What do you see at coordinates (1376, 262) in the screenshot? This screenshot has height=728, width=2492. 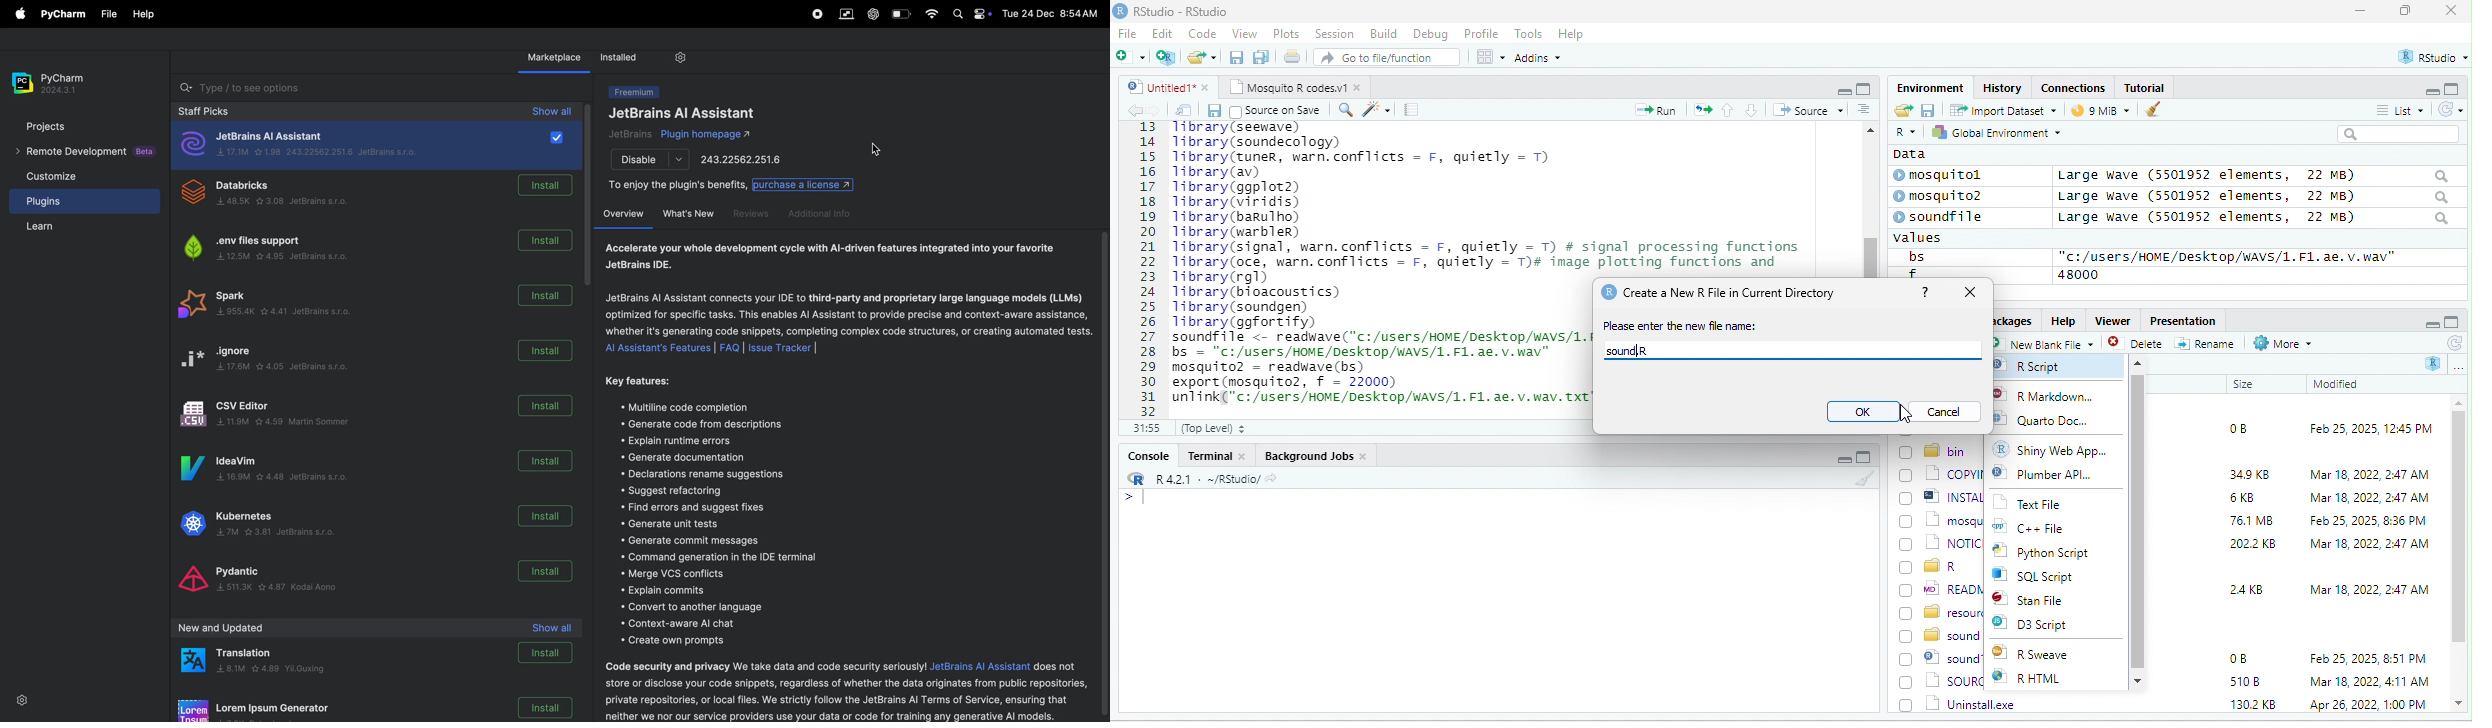 I see `fipt 2 (0) ©] Rhistory 0B Feb 25, 2025, 12:45 PM
oO bin
0) 1) copying 349K8 Mar 18,2022, 247 AM
(J ®] INSTALL 6KB Mar 18, 2022, 247 AM
(0 1) mosauitoxt T6IMB Feb 25,2025 8:36 PM
0 [3 norce 2002K8 Mar 18, 2022, 247 AM
0 @r
(7) %) READMEmd 248 Mar 18, 2022, 247 AM
(0) resources
[5 sound analysis
(0) ©) soundiR LO Feb 25, 2025, 851 PM
0 1 source s108 Mar 18, 2022, 41 AM
(71 Uninstallexe 1302KB  Apr26,2022 1.00PM ¥` at bounding box center [1376, 262].